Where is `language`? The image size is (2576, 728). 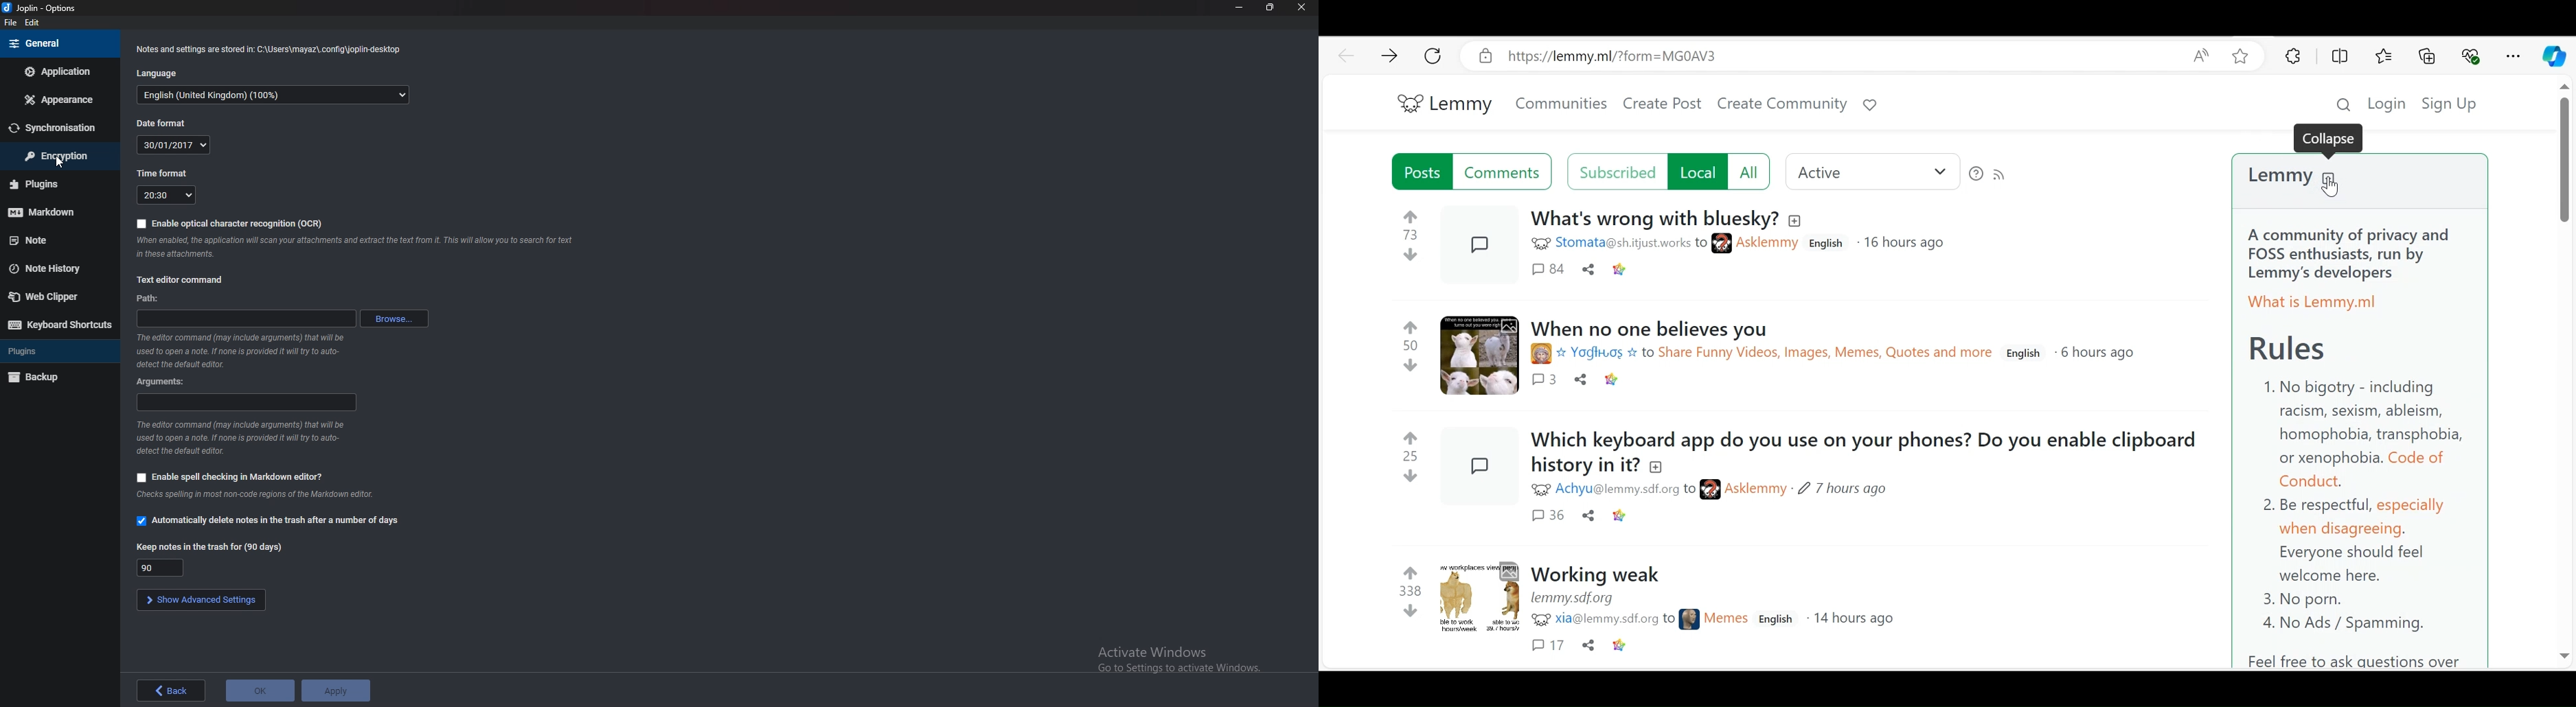
language is located at coordinates (158, 75).